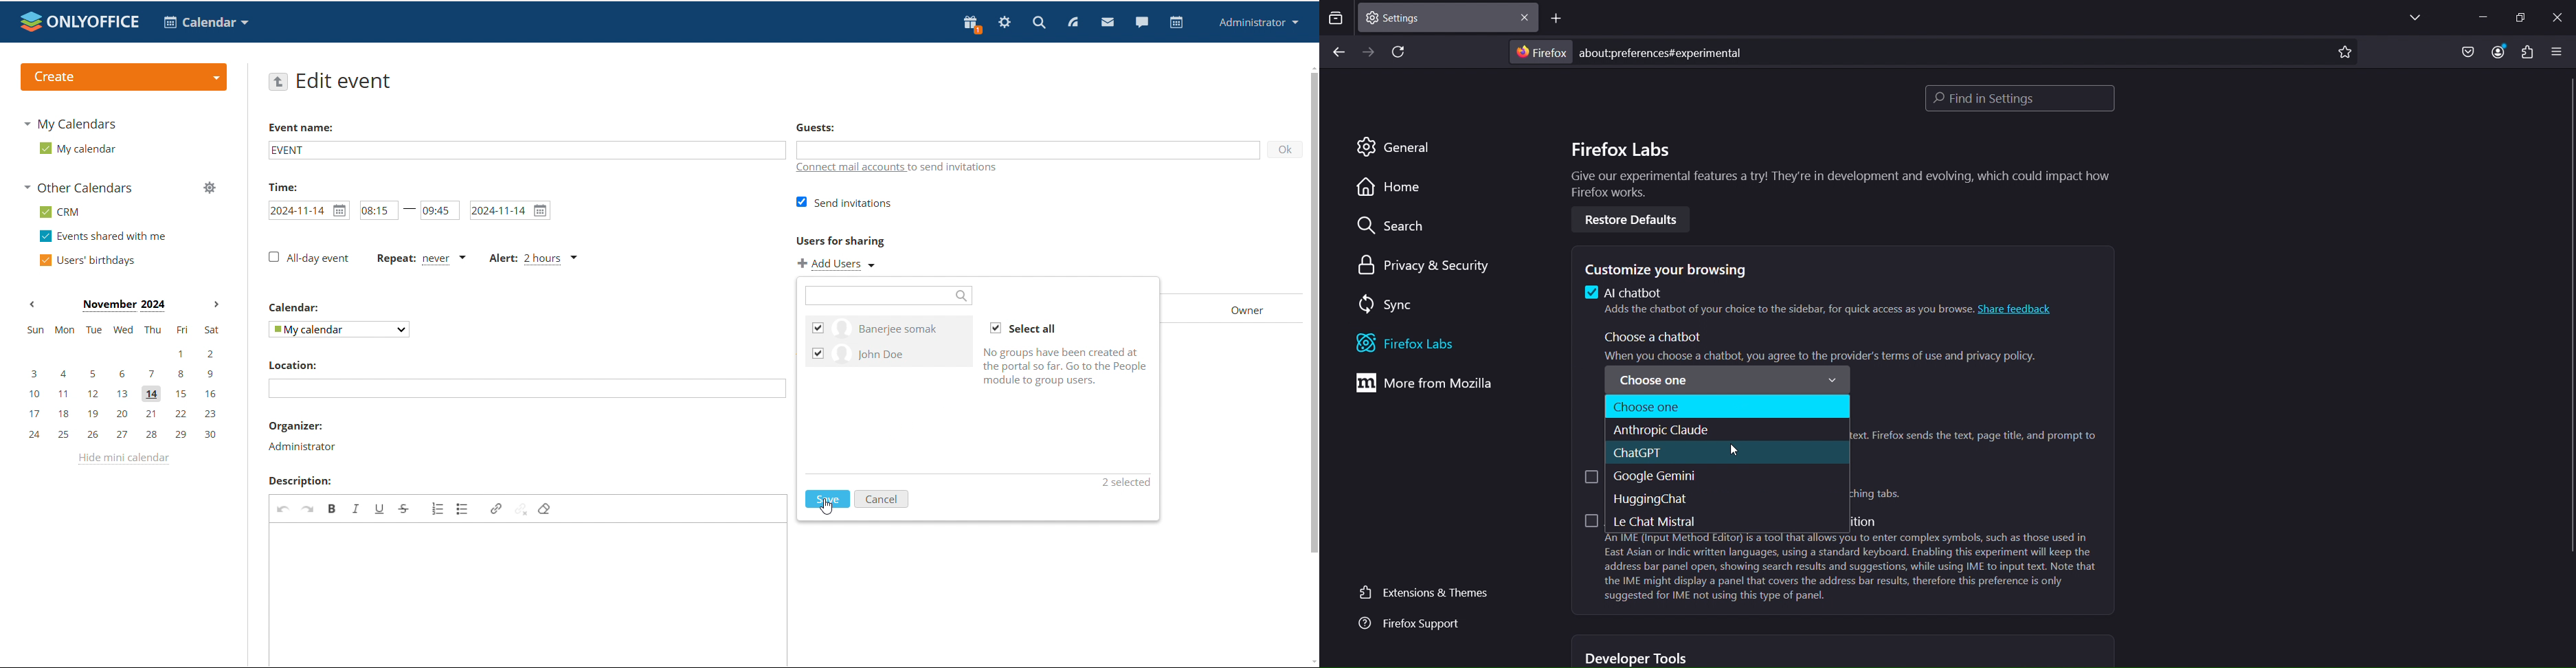  What do you see at coordinates (2344, 54) in the screenshot?
I see `bookmark page` at bounding box center [2344, 54].